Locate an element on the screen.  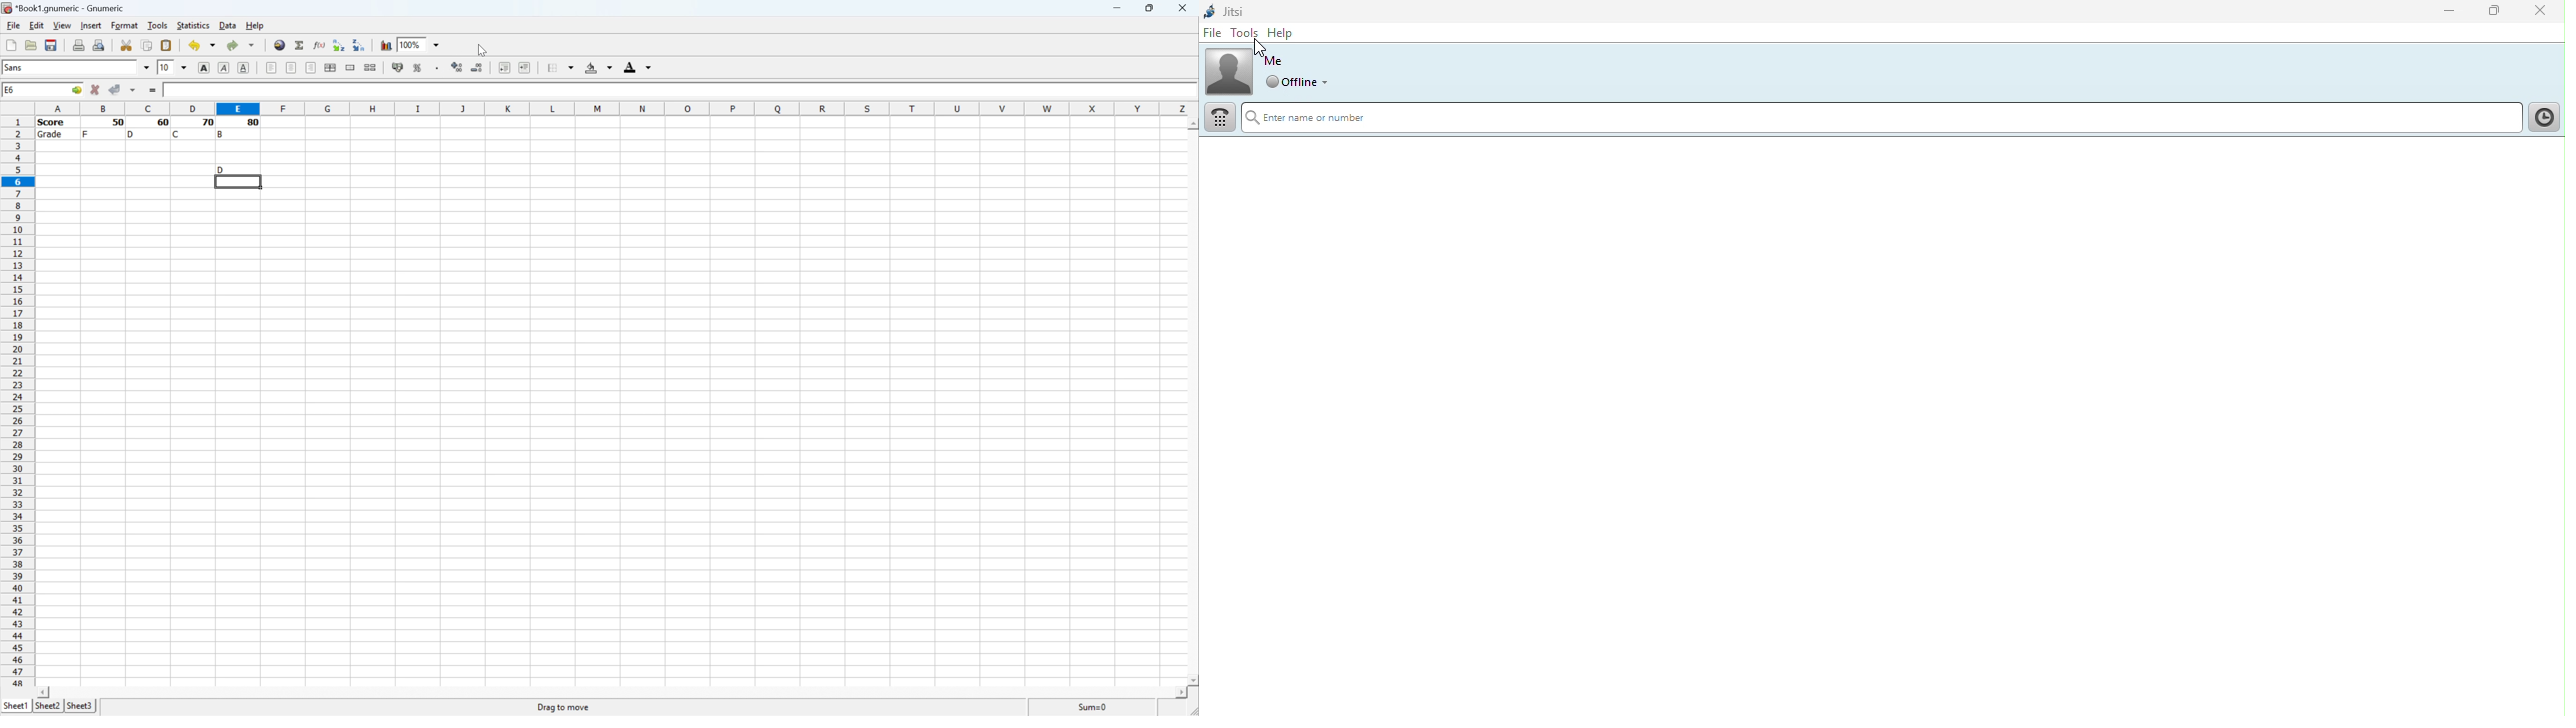
Print Preview is located at coordinates (101, 45).